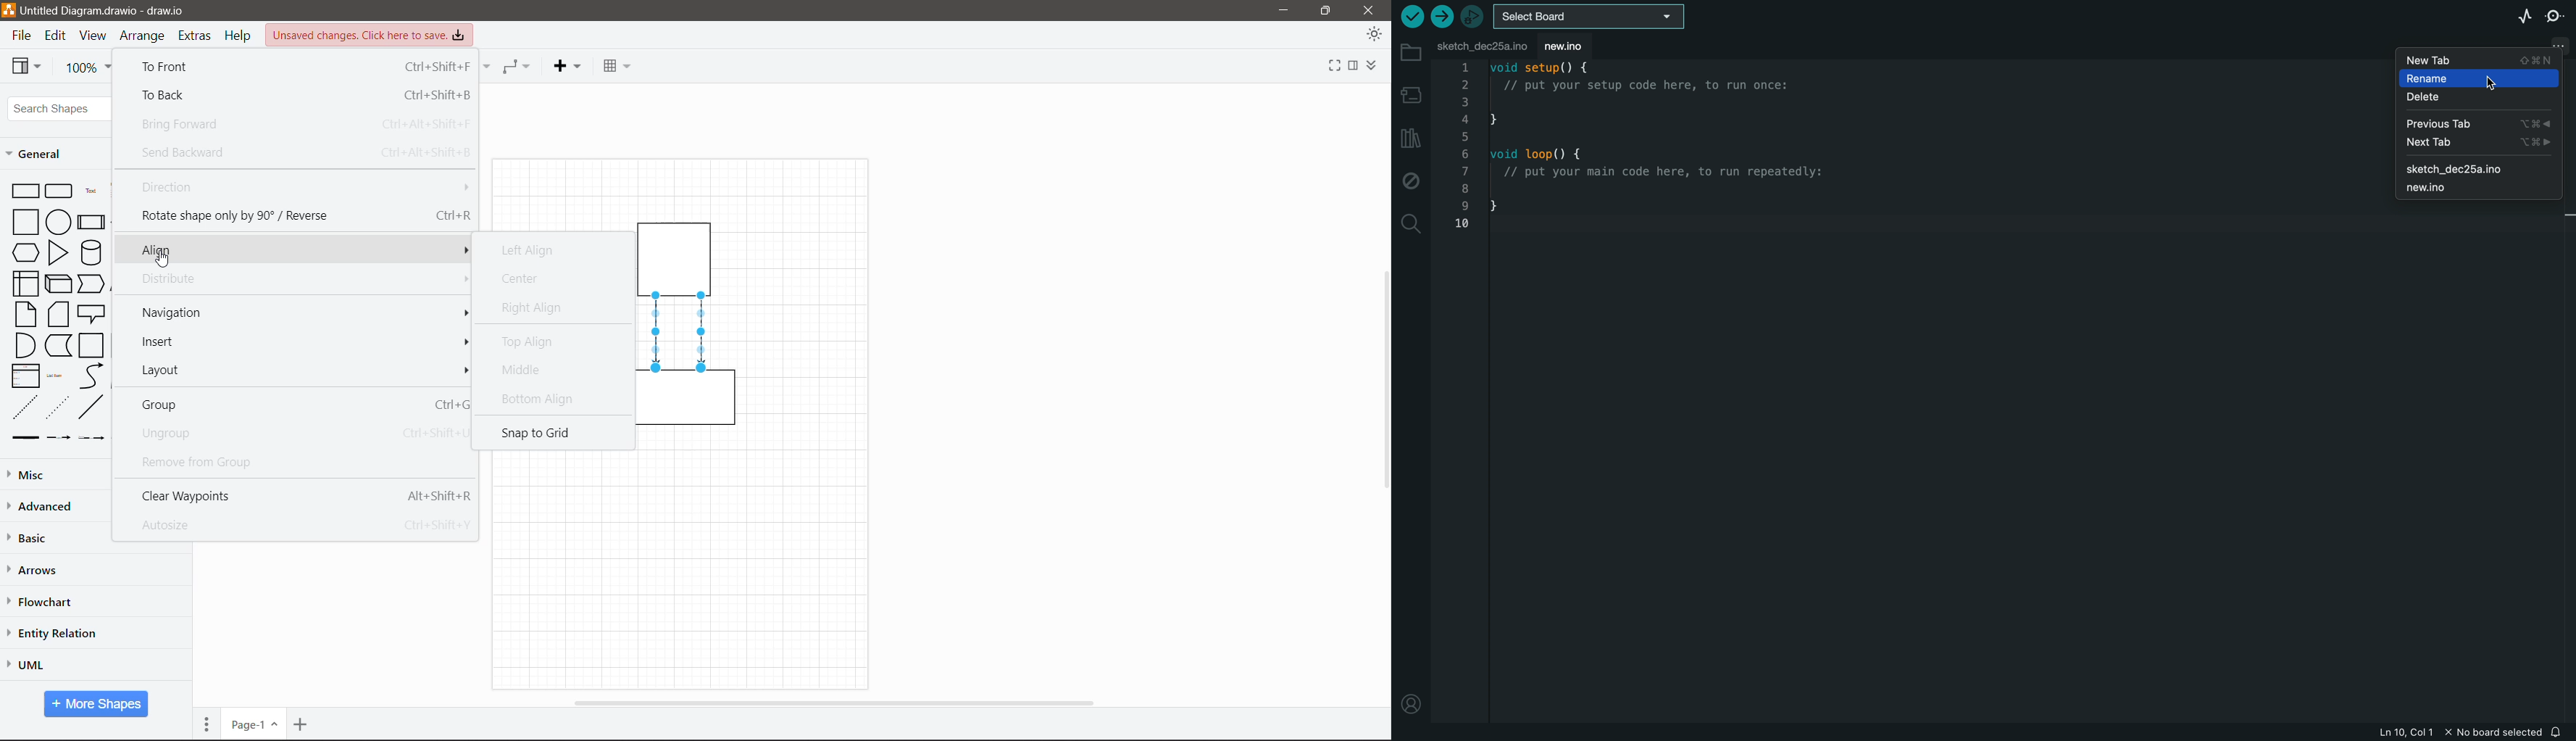 The width and height of the screenshot is (2576, 756). What do you see at coordinates (303, 67) in the screenshot?
I see `To Front CTRL+SHIFT+F` at bounding box center [303, 67].